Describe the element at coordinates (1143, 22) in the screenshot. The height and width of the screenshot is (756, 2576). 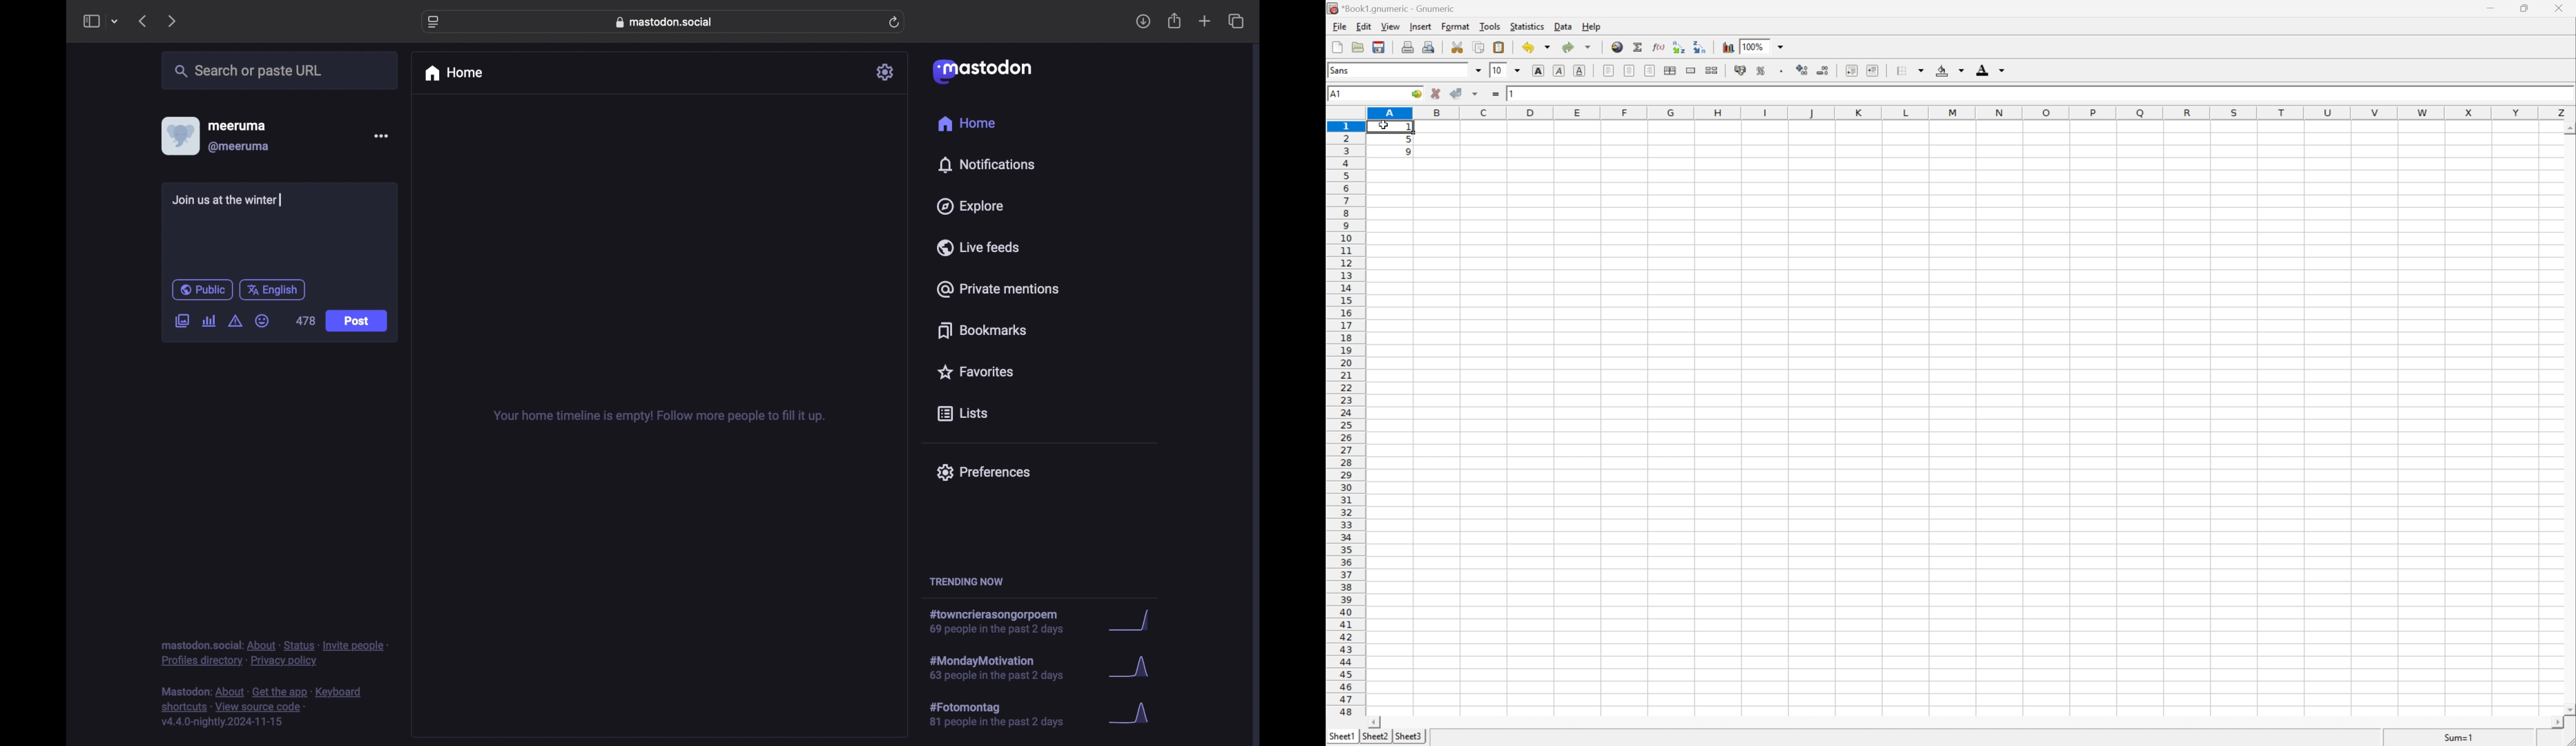
I see `download` at that location.